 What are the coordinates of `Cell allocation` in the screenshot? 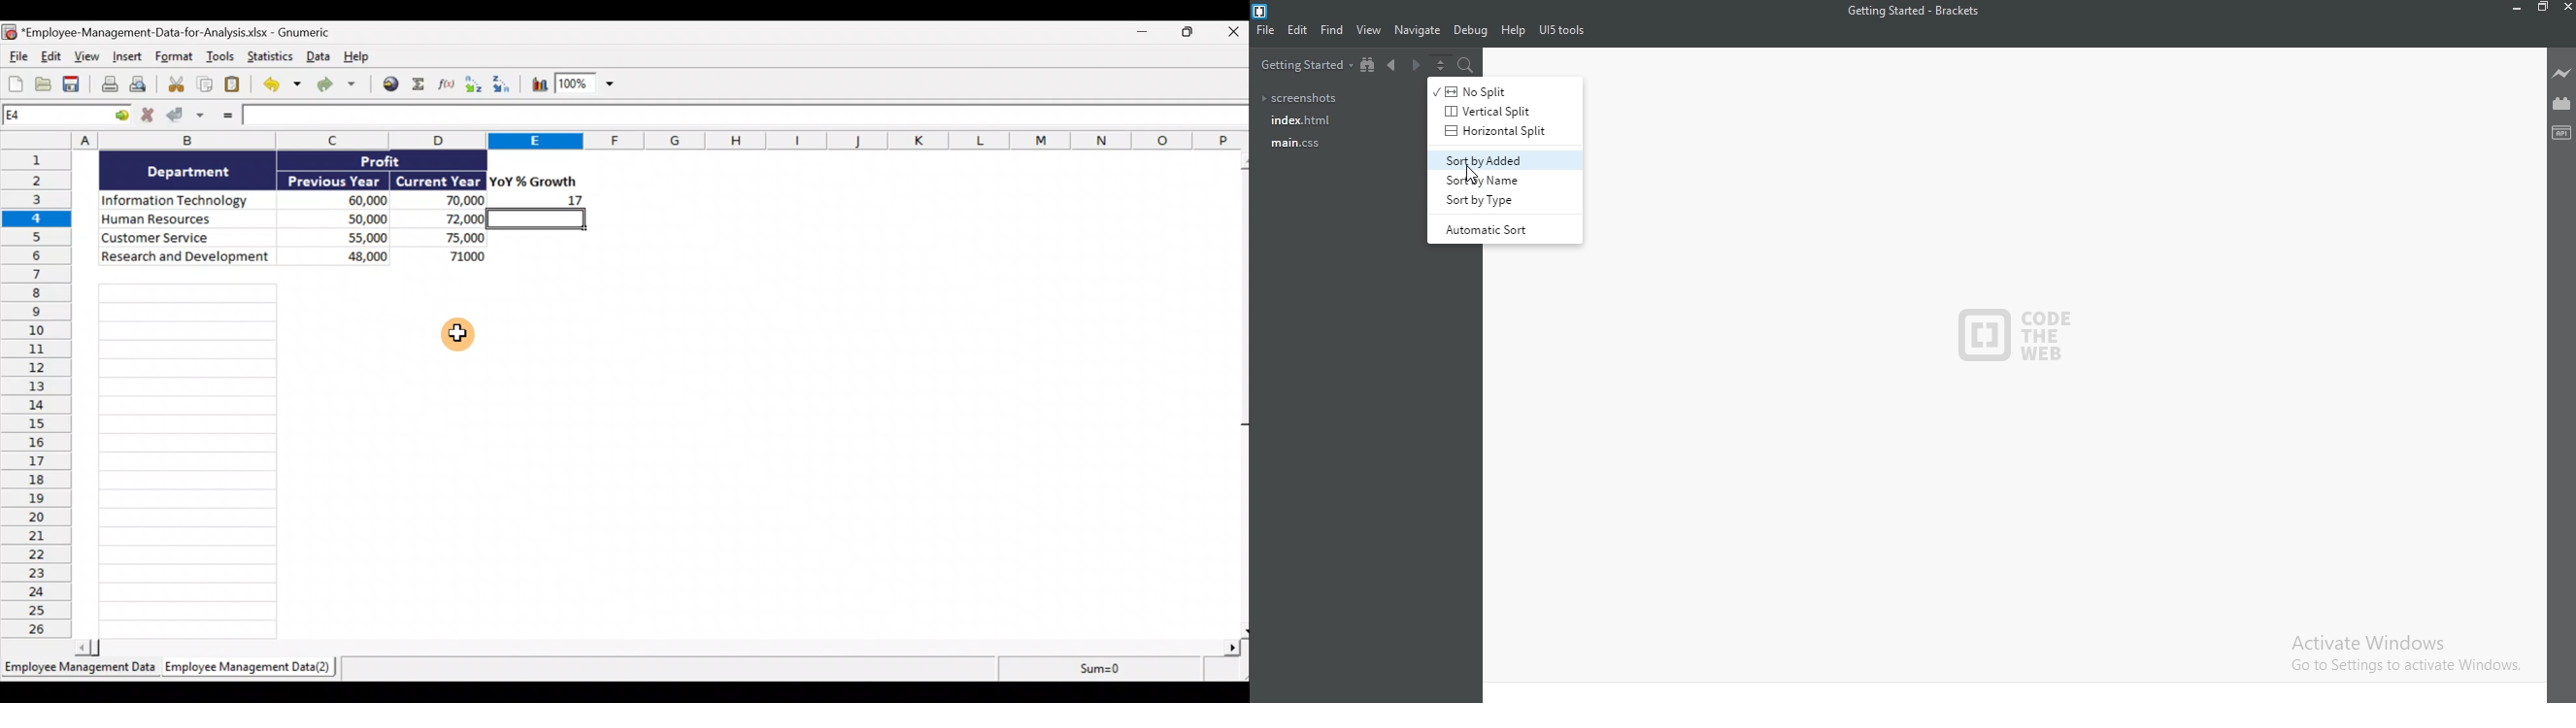 It's located at (68, 117).